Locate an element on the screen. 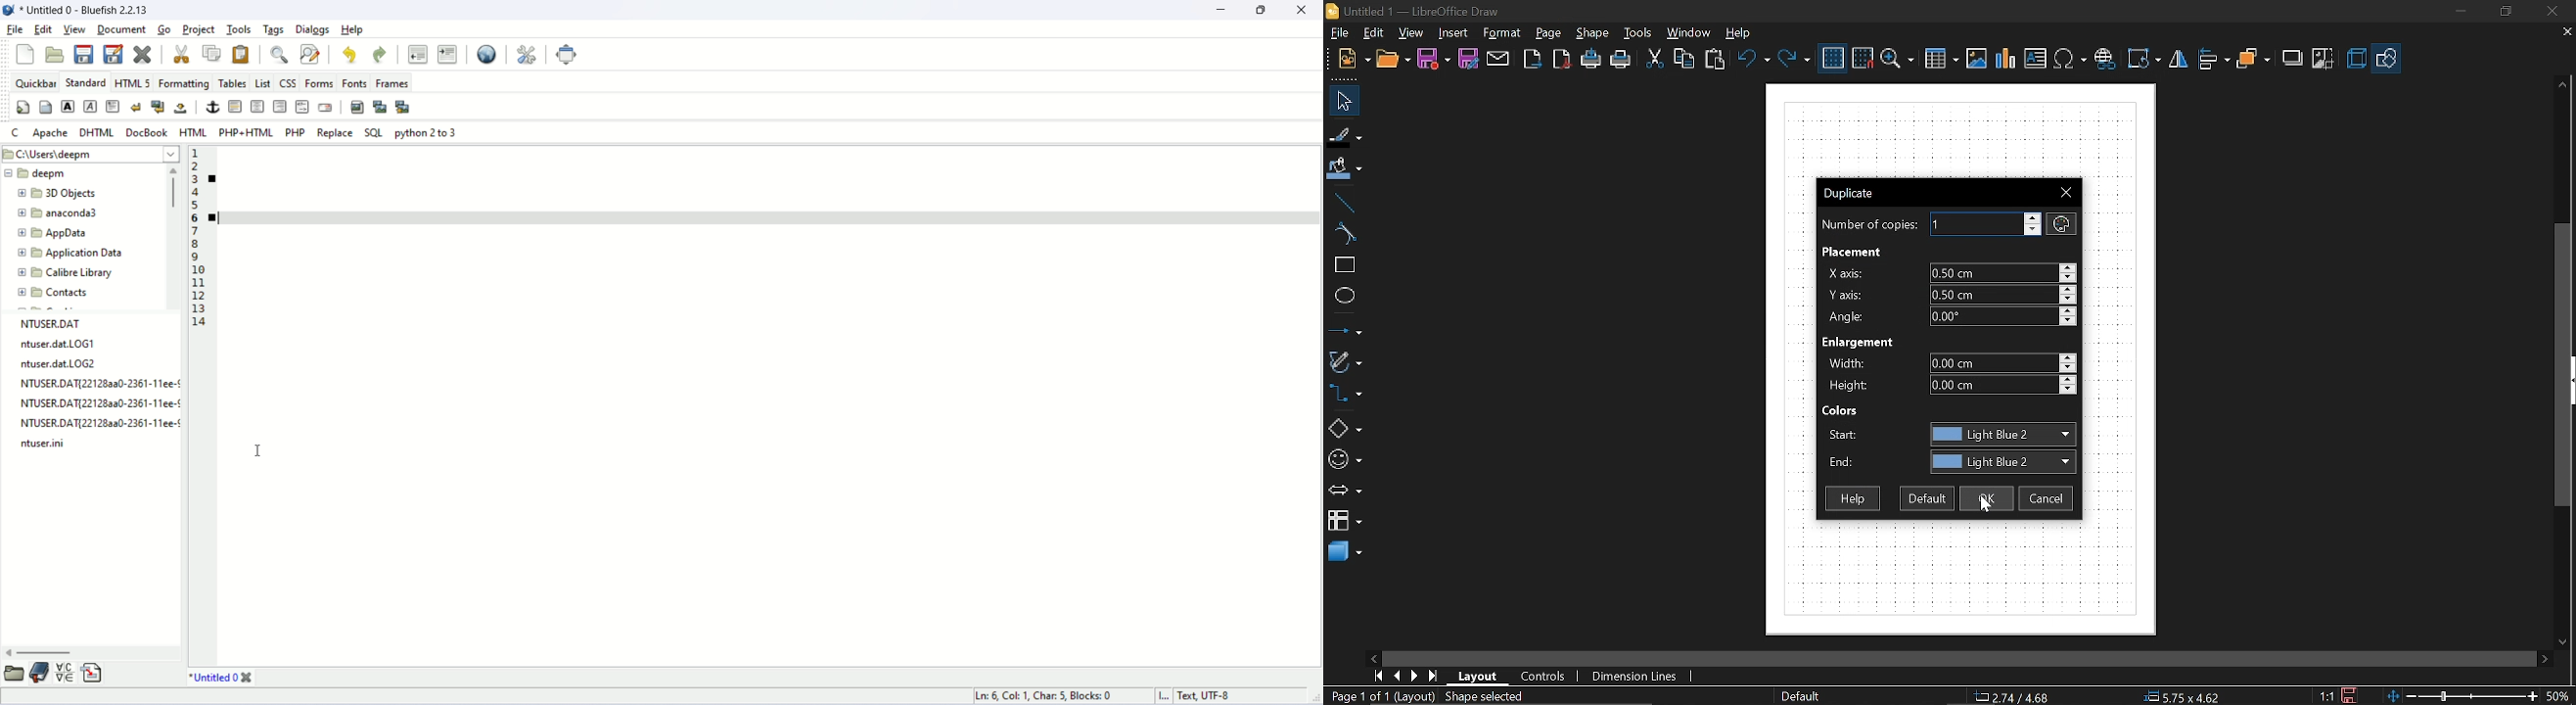 The height and width of the screenshot is (728, 2576). Tools is located at coordinates (1640, 33).